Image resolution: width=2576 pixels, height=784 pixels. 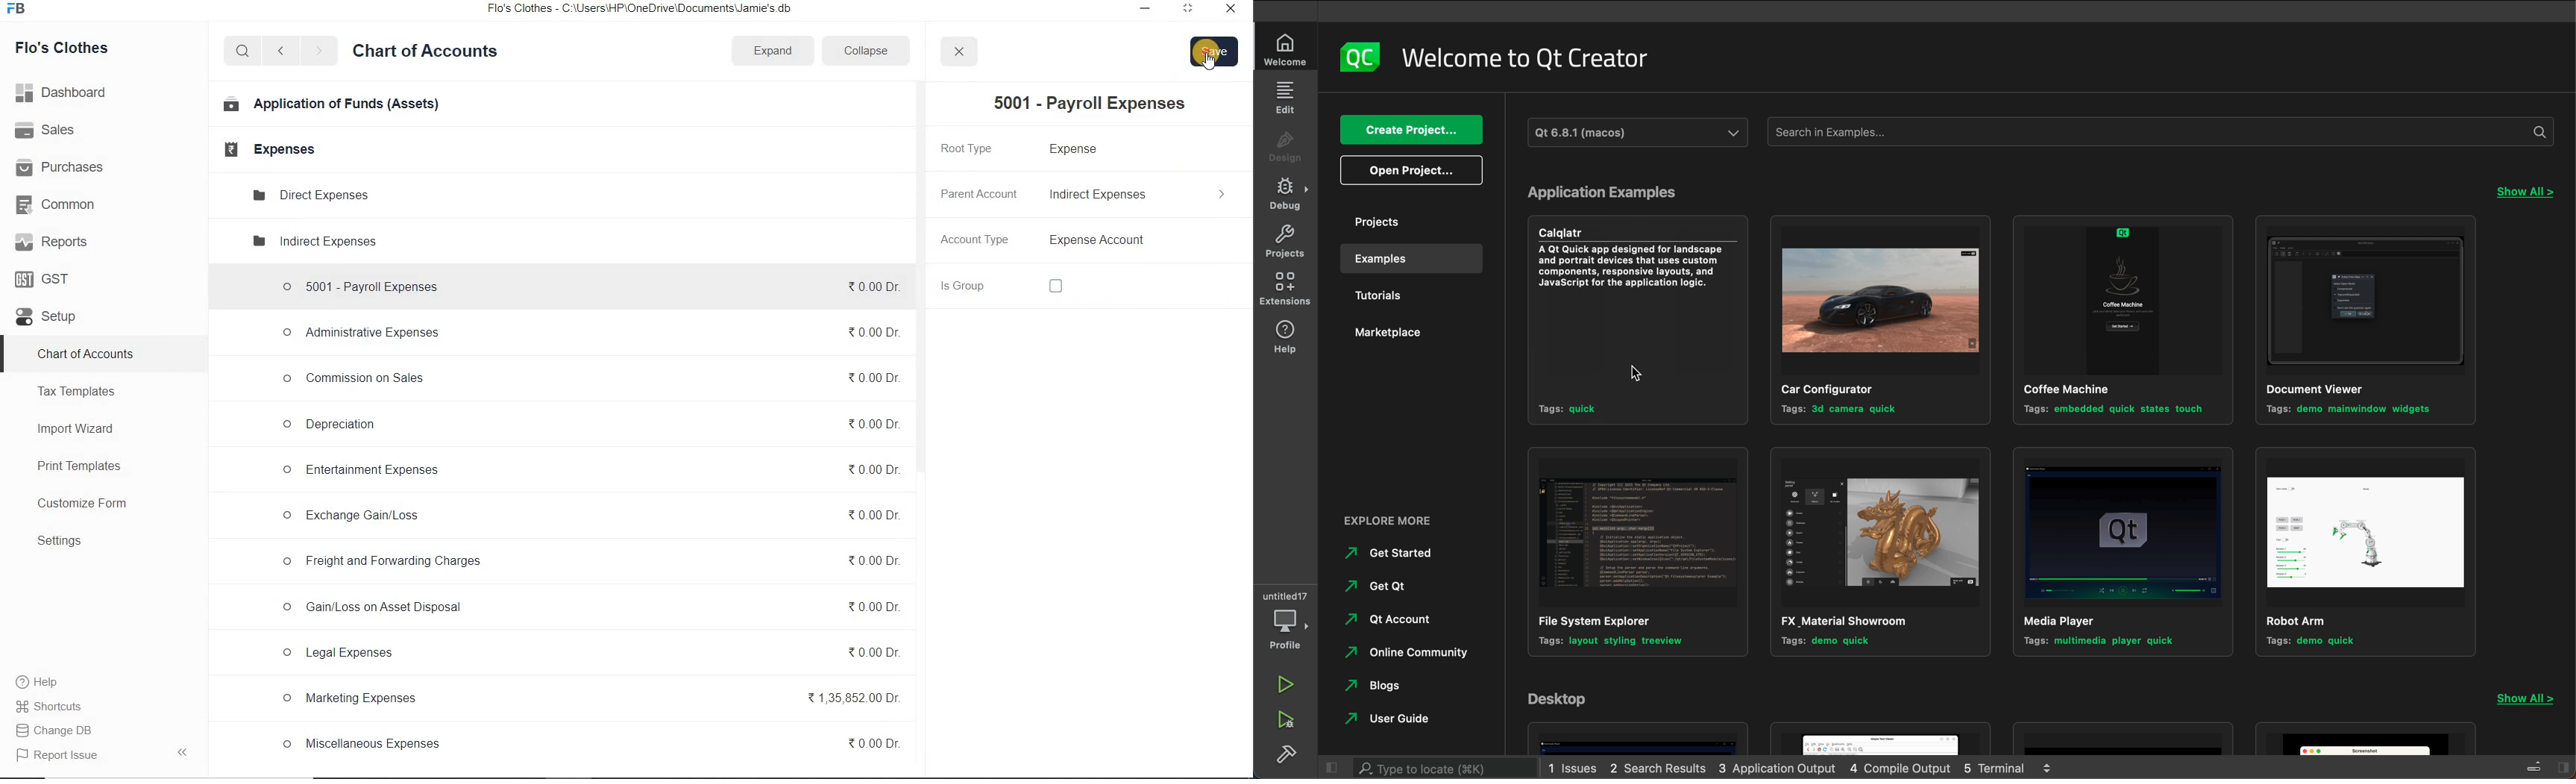 I want to click on Dashboard, so click(x=64, y=91).